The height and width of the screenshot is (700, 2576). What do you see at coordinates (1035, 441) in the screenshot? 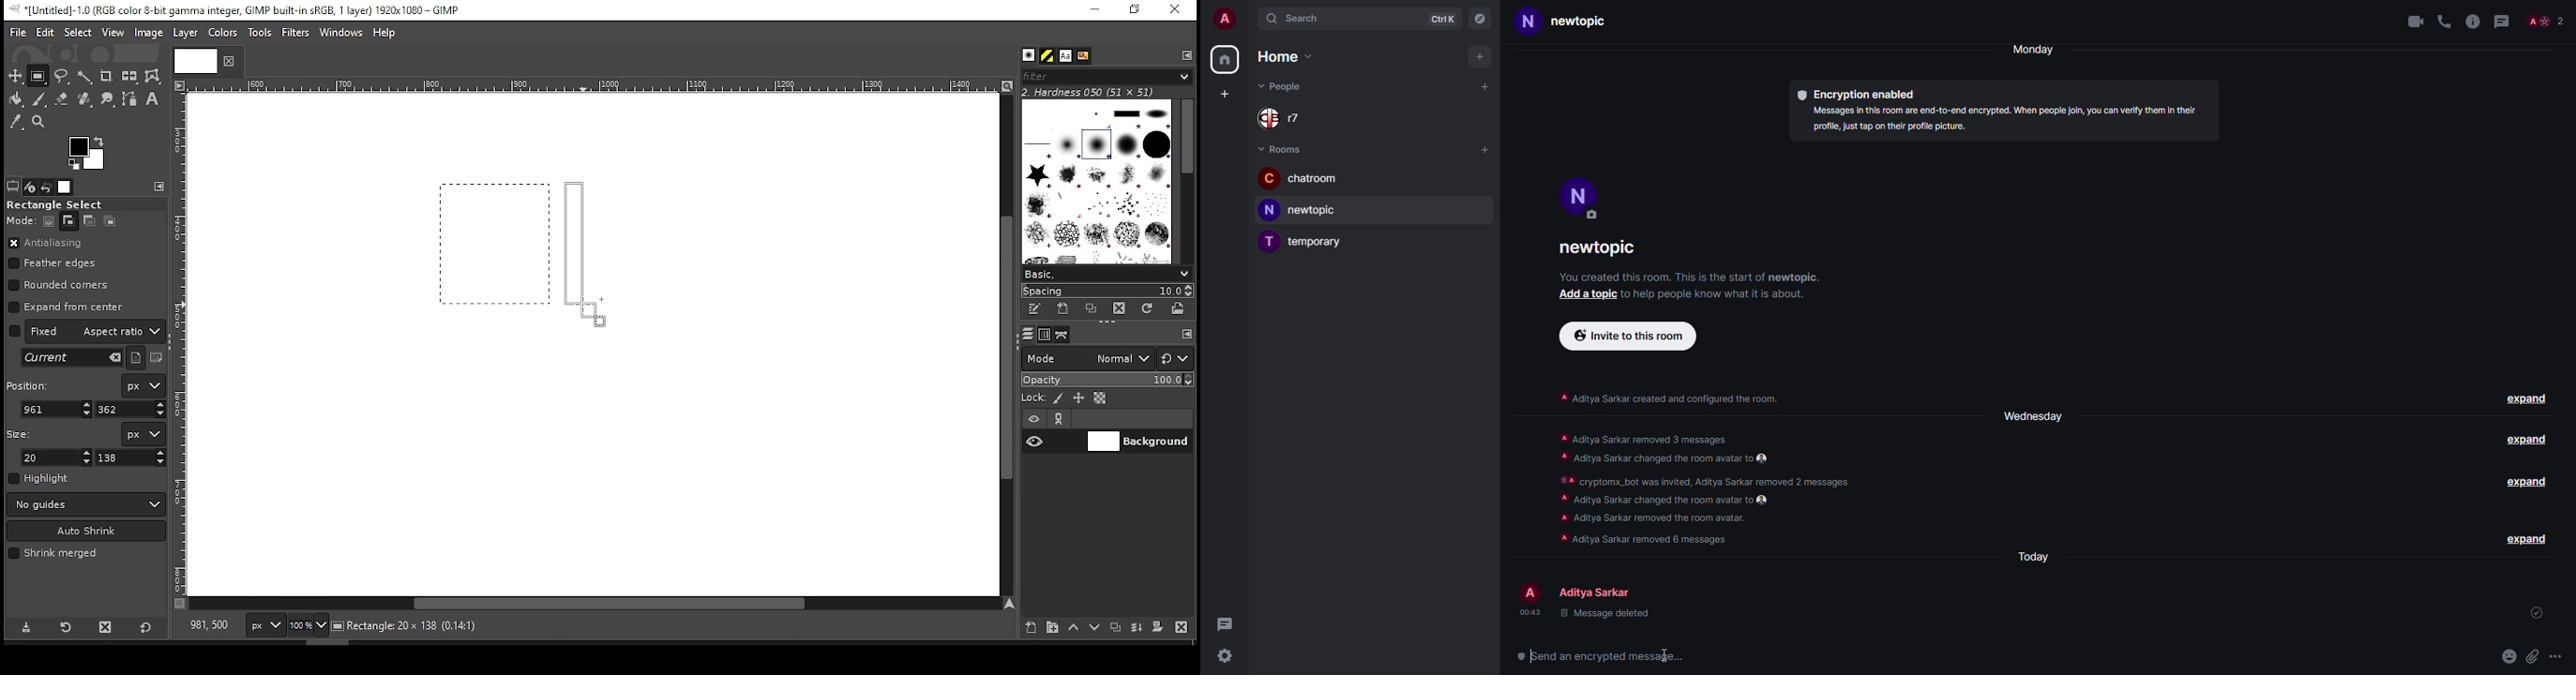
I see `layer visibility on/off` at bounding box center [1035, 441].